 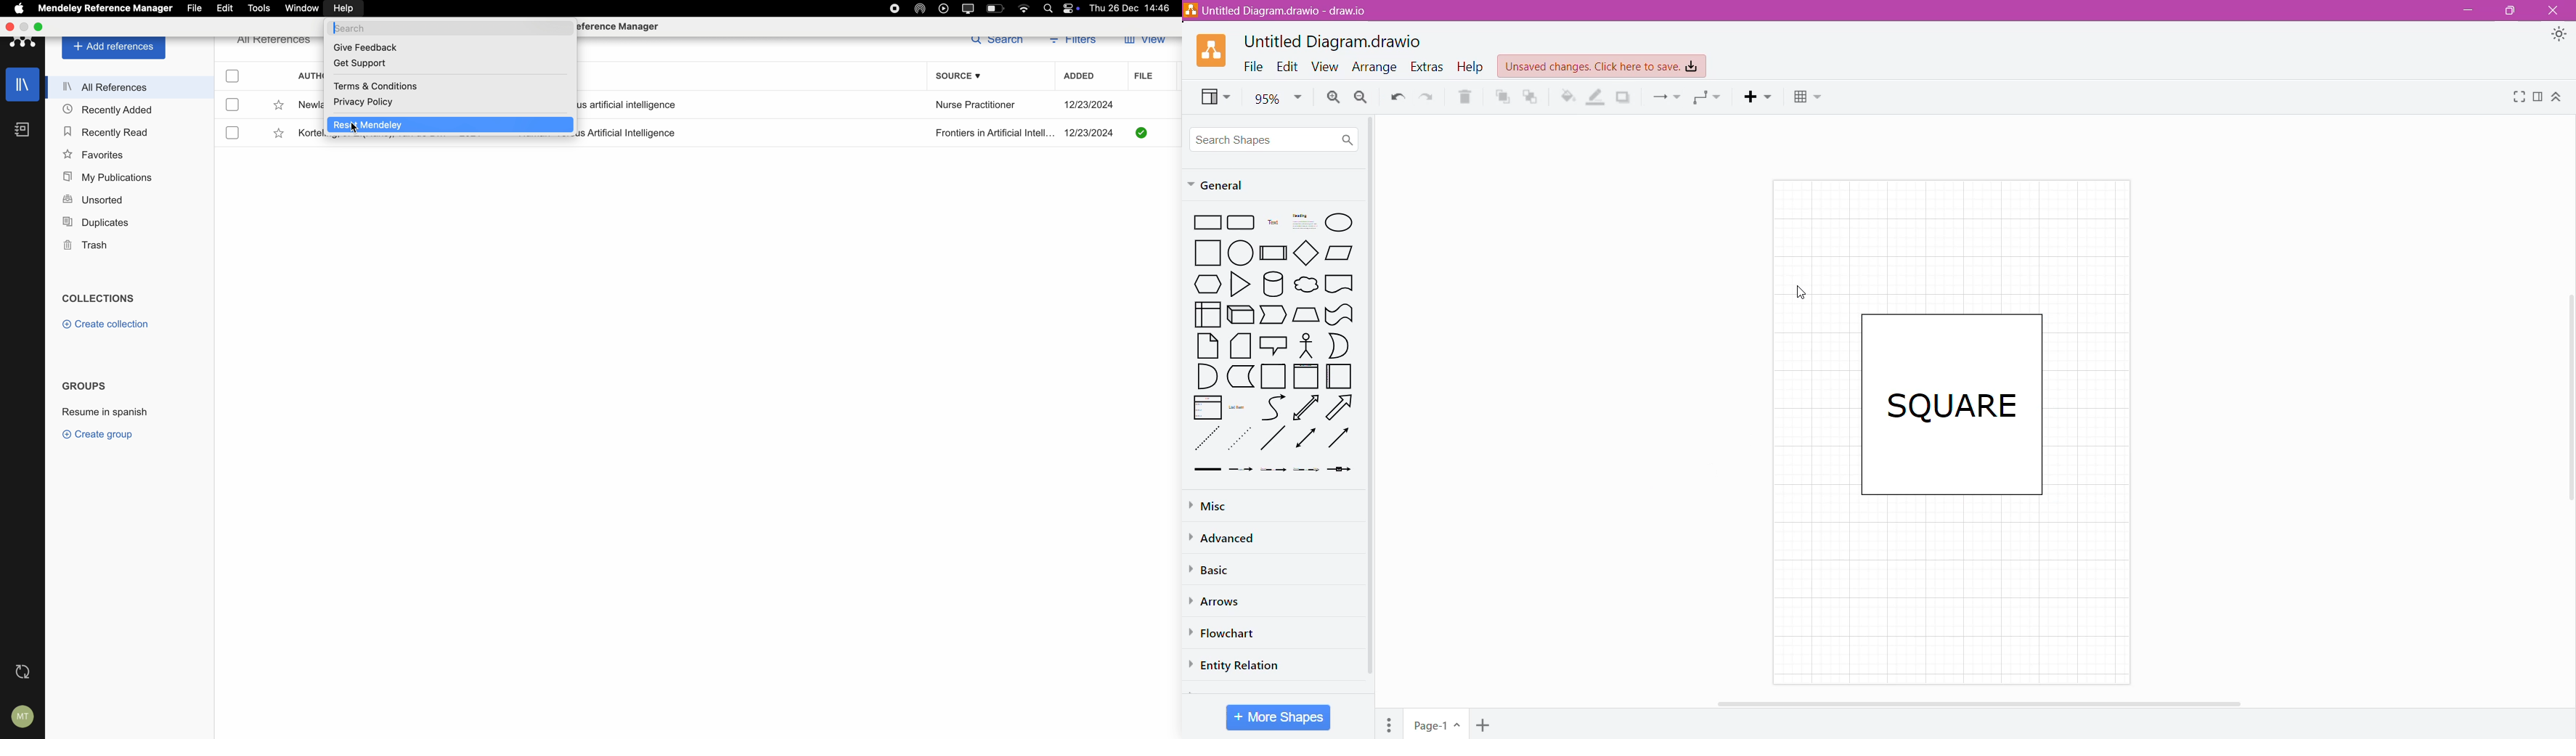 I want to click on Dotted Line, so click(x=1205, y=439).